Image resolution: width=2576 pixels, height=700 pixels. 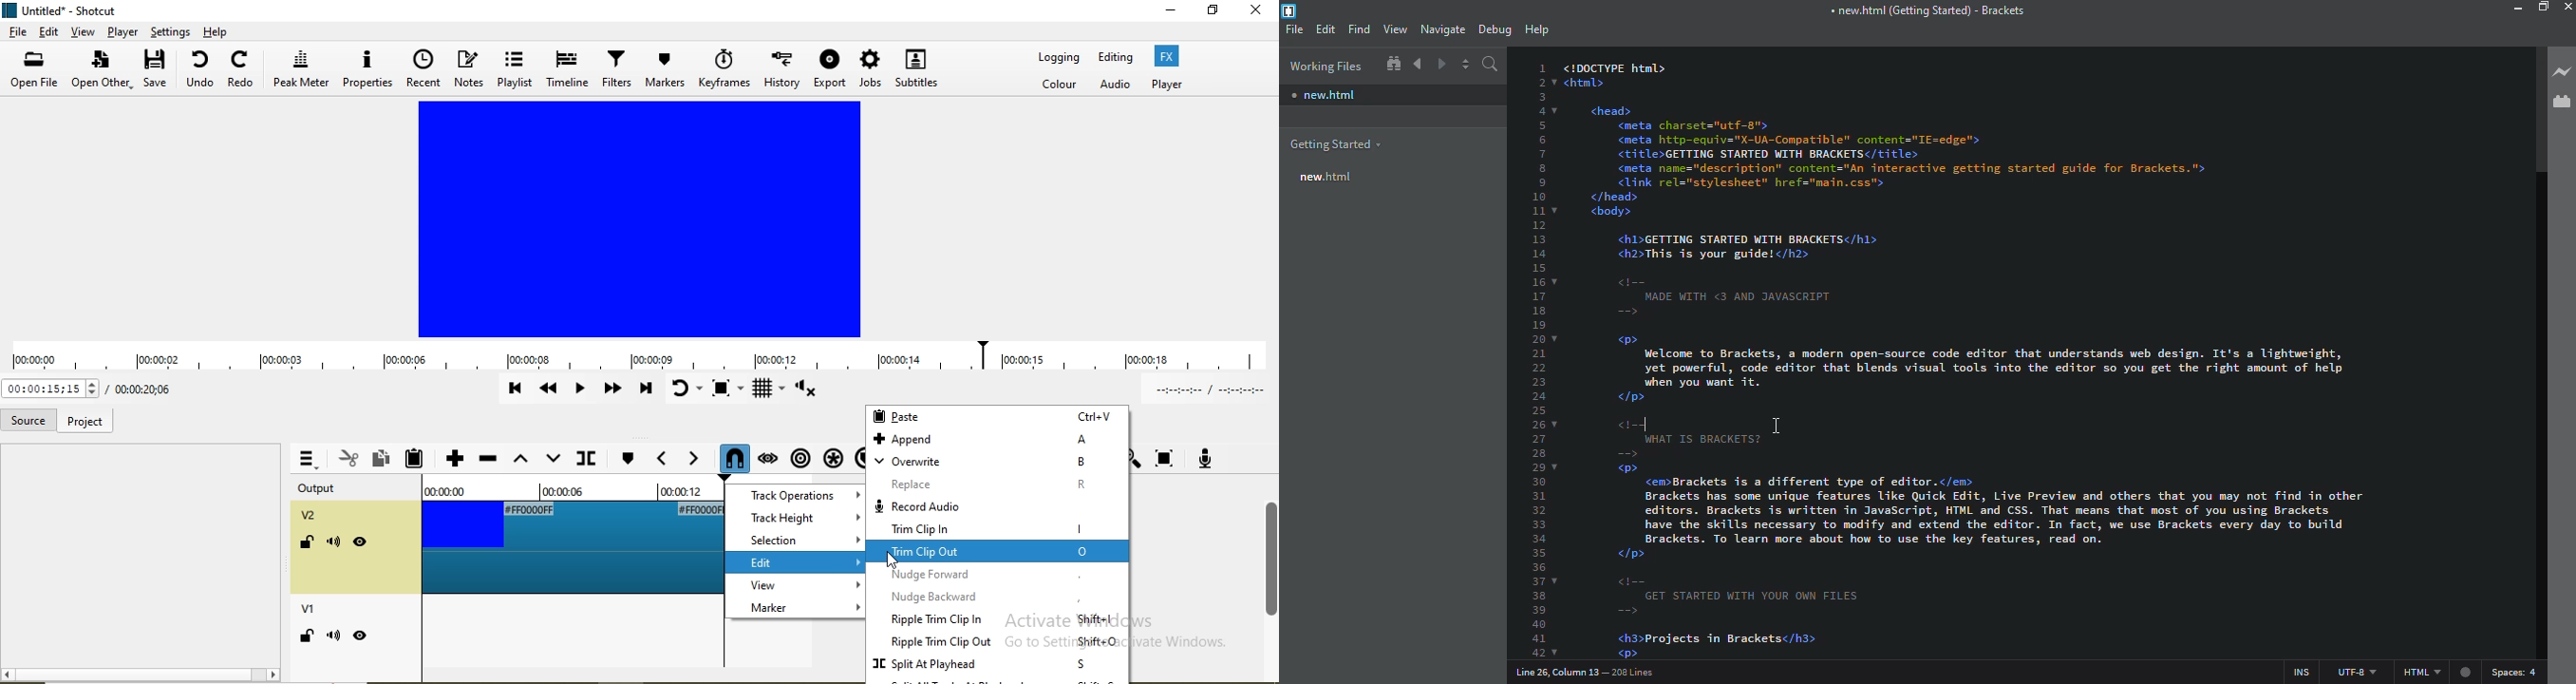 I want to click on split editor, so click(x=1467, y=66).